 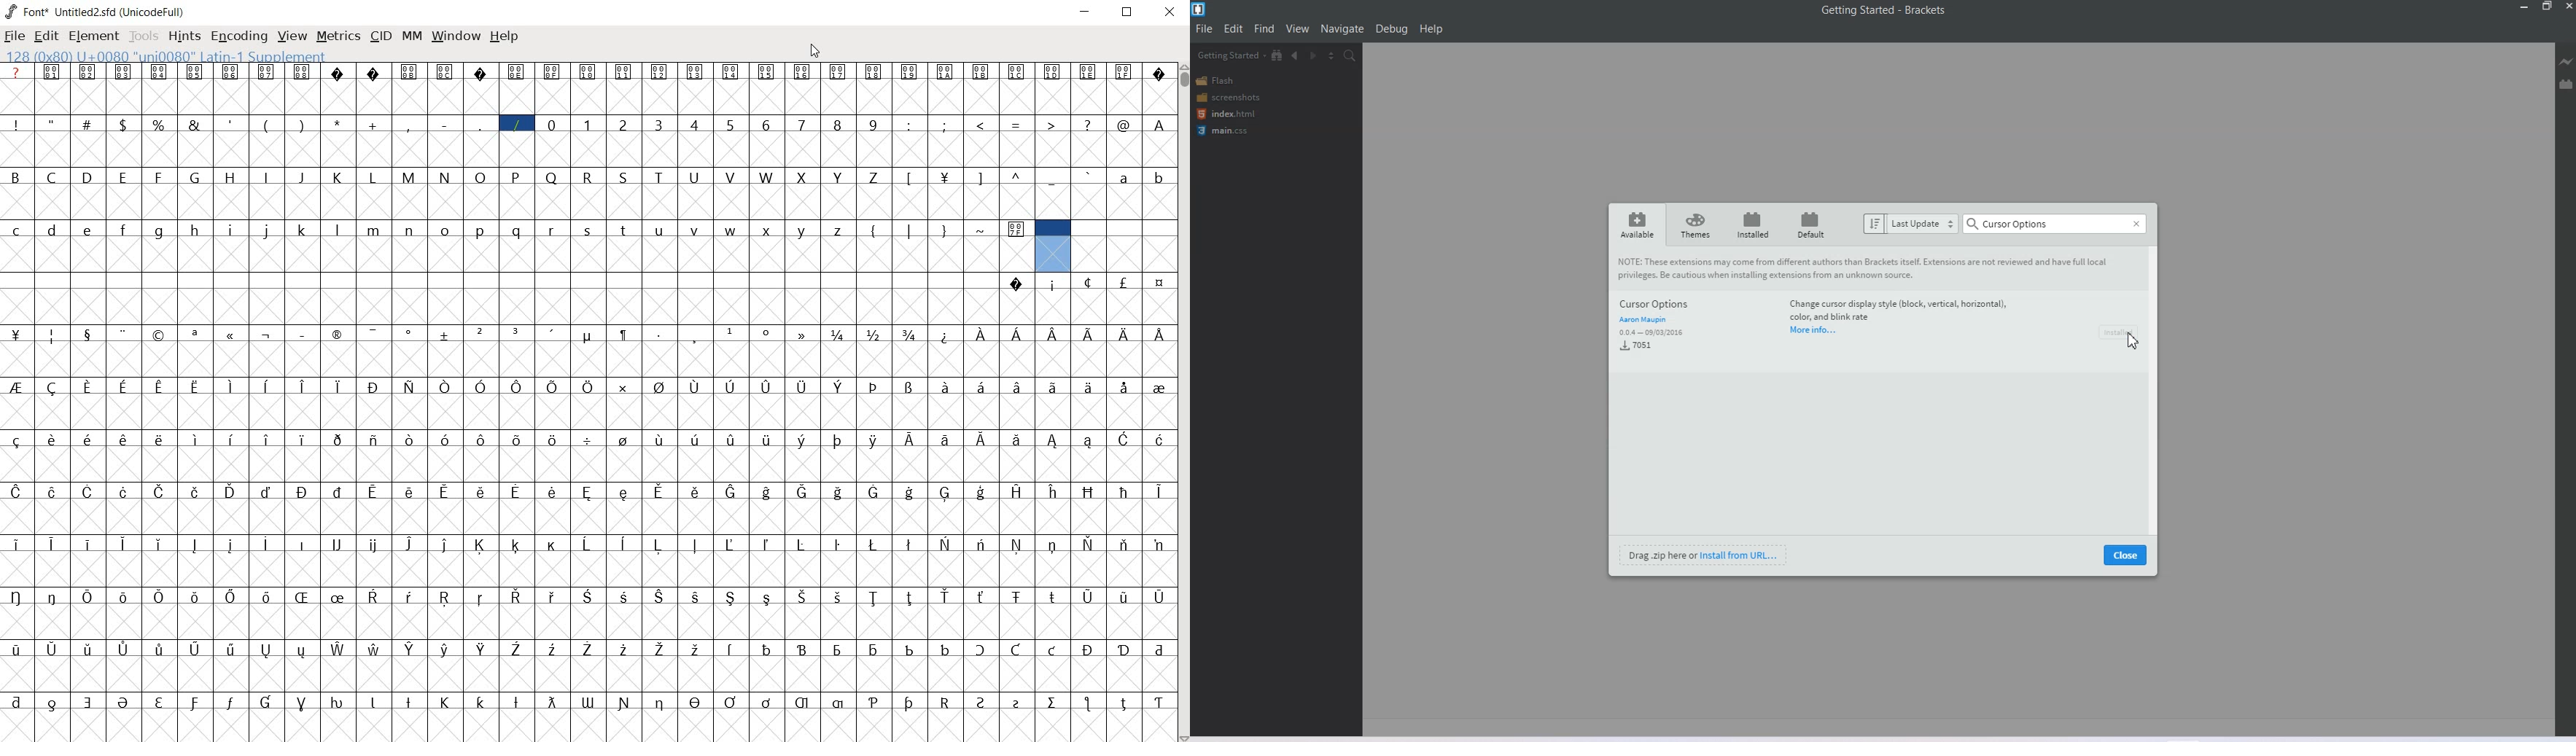 I want to click on Symbol, so click(x=481, y=491).